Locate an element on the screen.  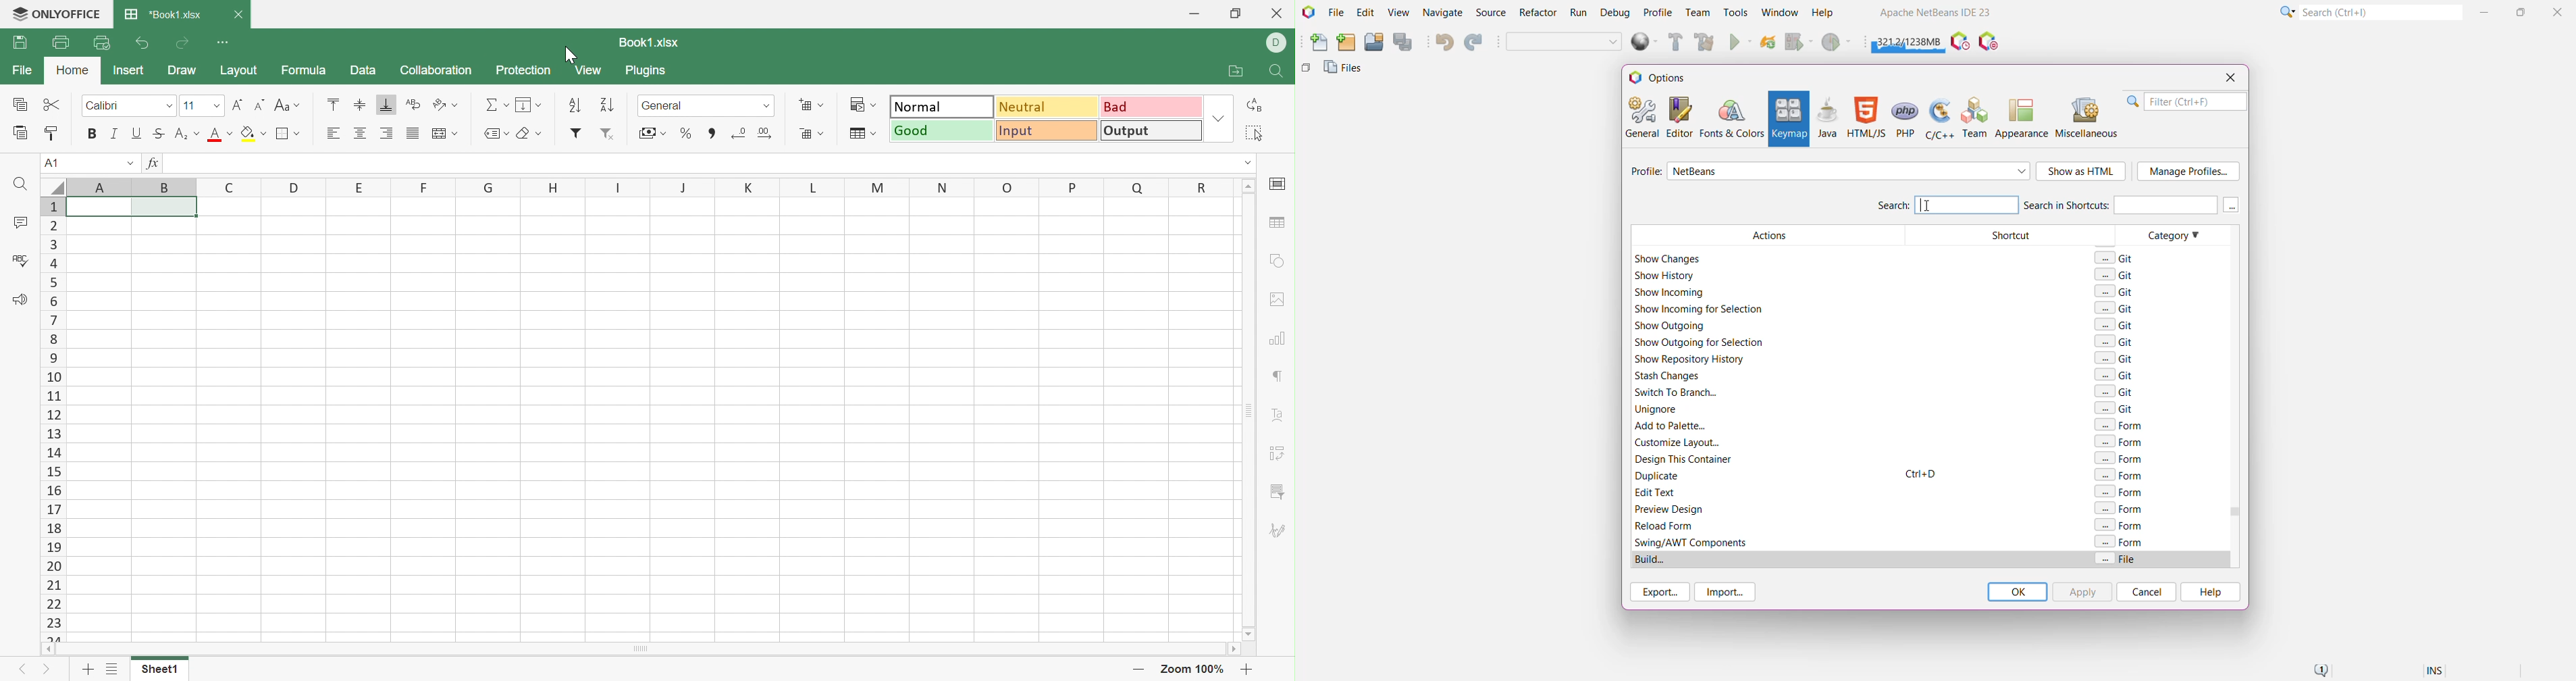
Align Right is located at coordinates (389, 133).